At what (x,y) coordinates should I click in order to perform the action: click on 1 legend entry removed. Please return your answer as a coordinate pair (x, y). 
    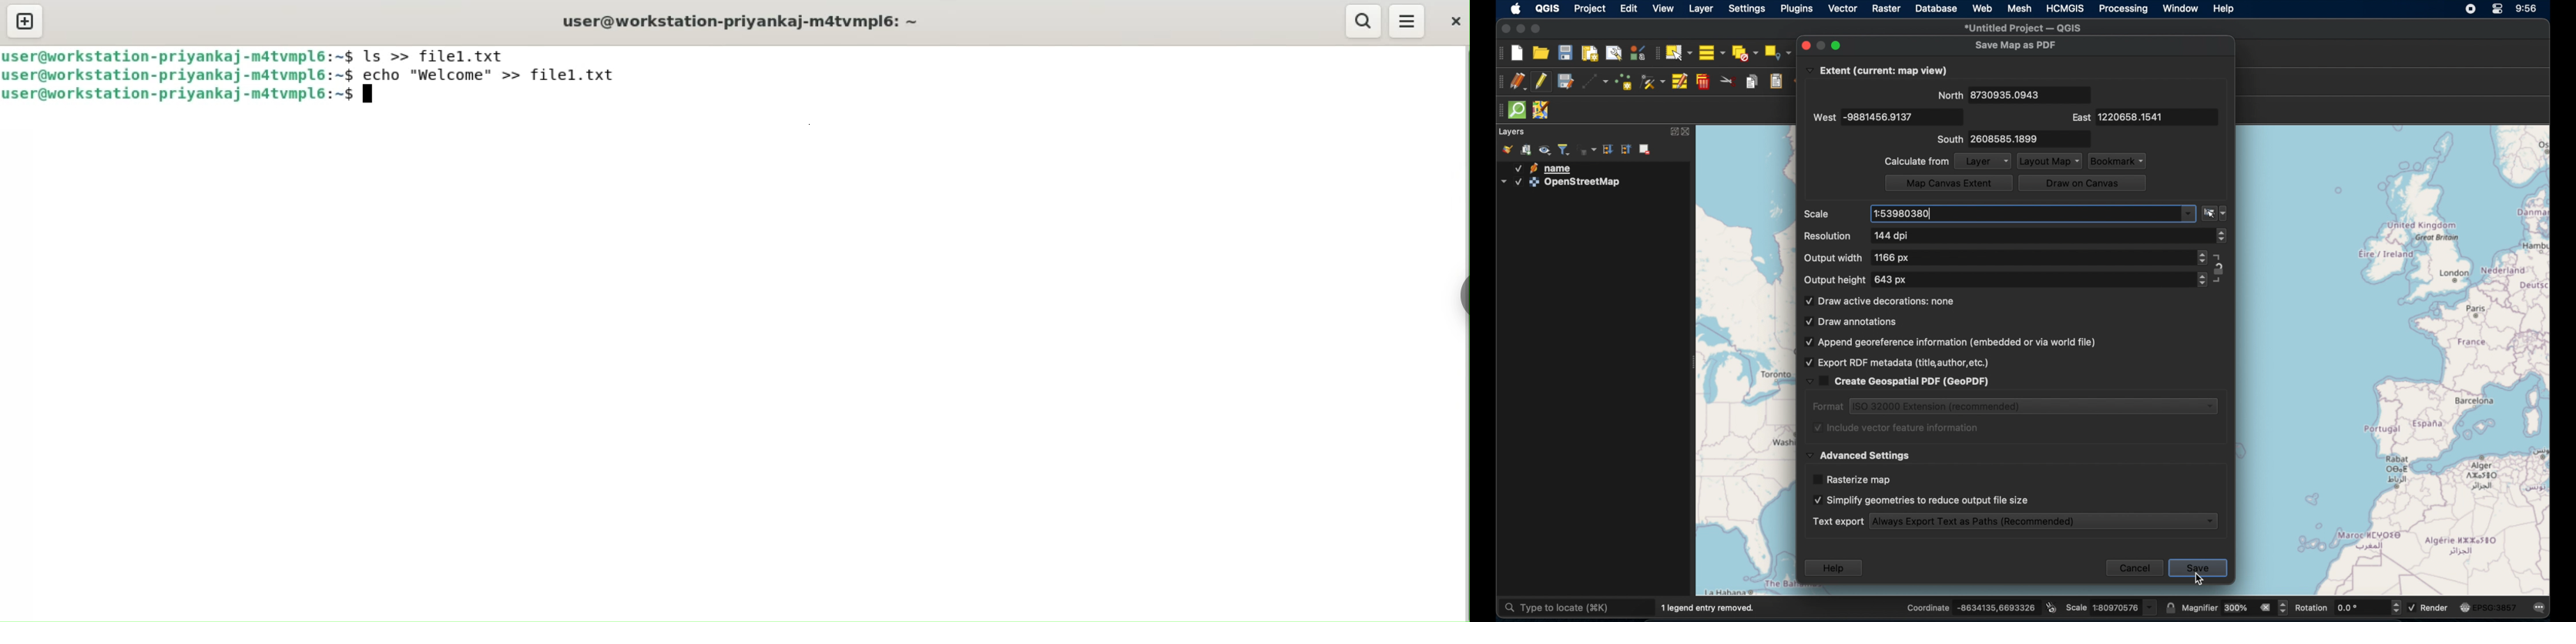
    Looking at the image, I should click on (1711, 608).